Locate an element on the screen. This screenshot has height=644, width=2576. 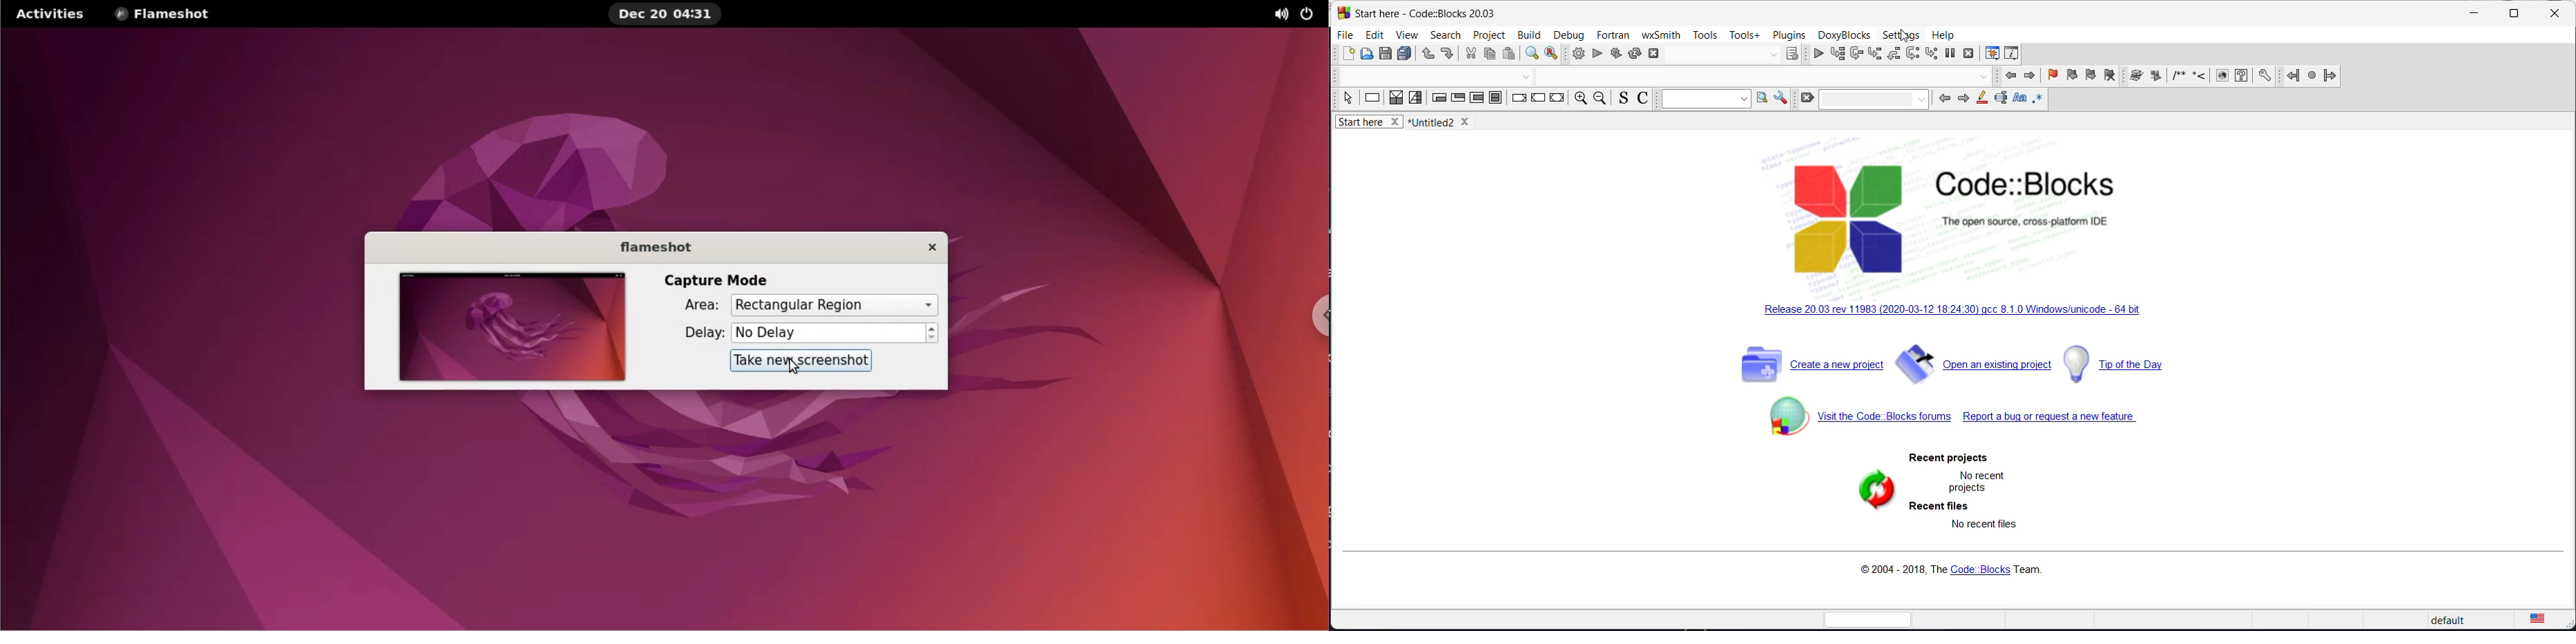
report bug is located at coordinates (2054, 420).